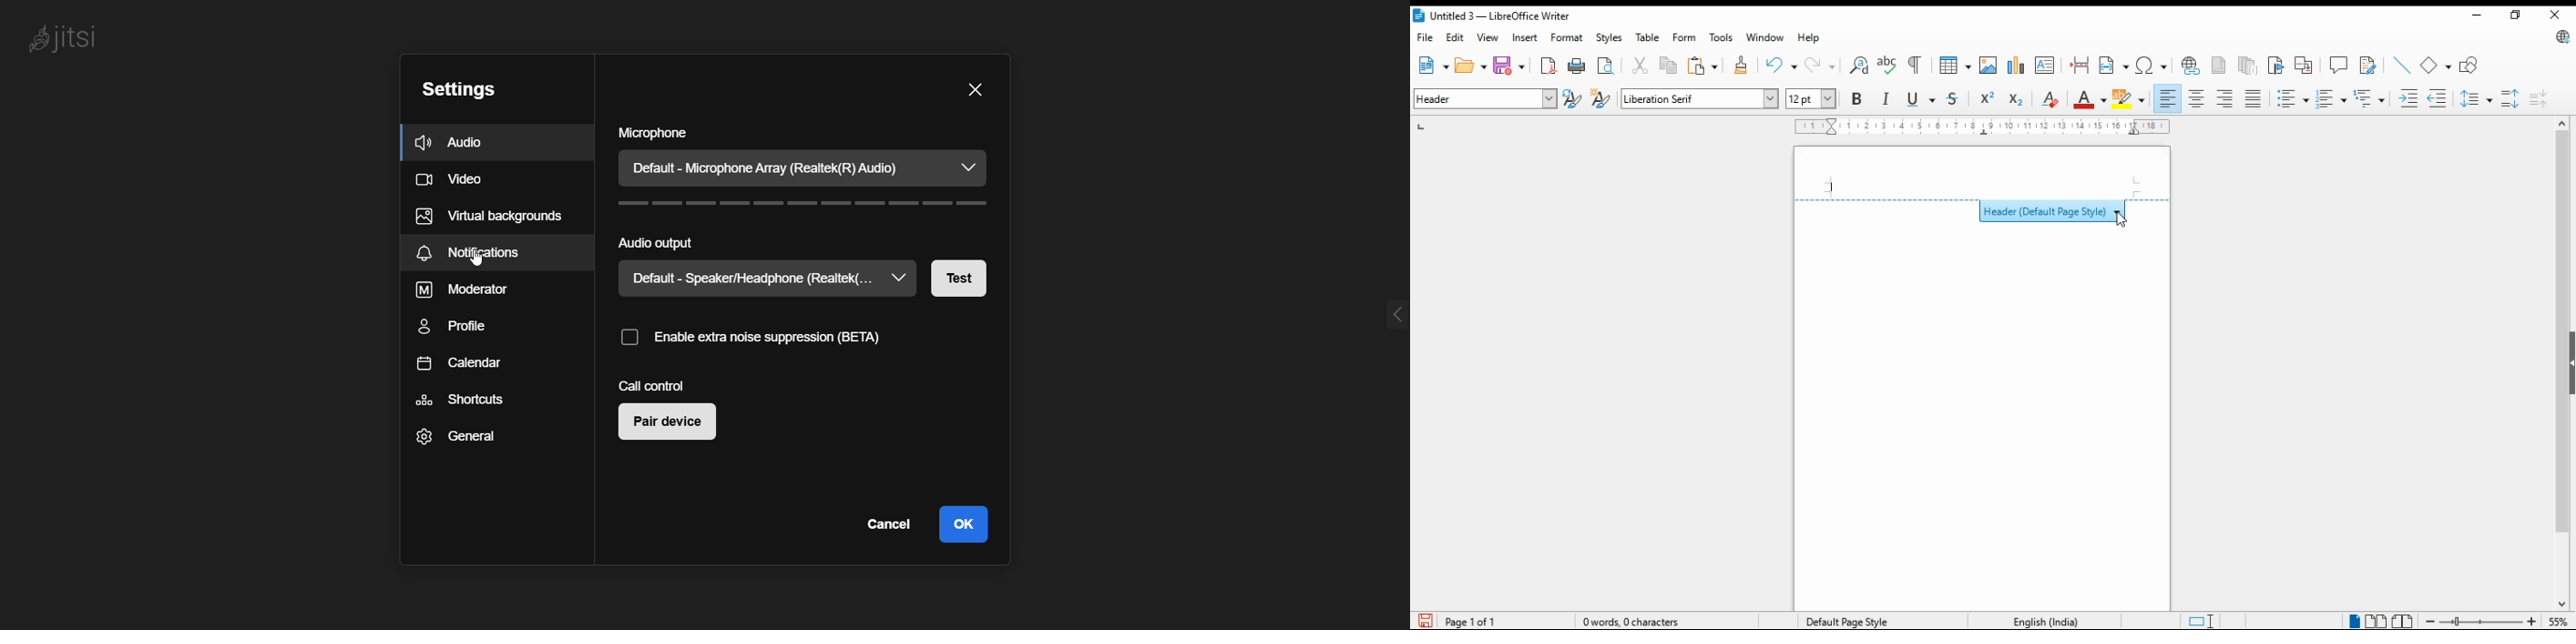 The height and width of the screenshot is (644, 2576). I want to click on copy, so click(1670, 66).